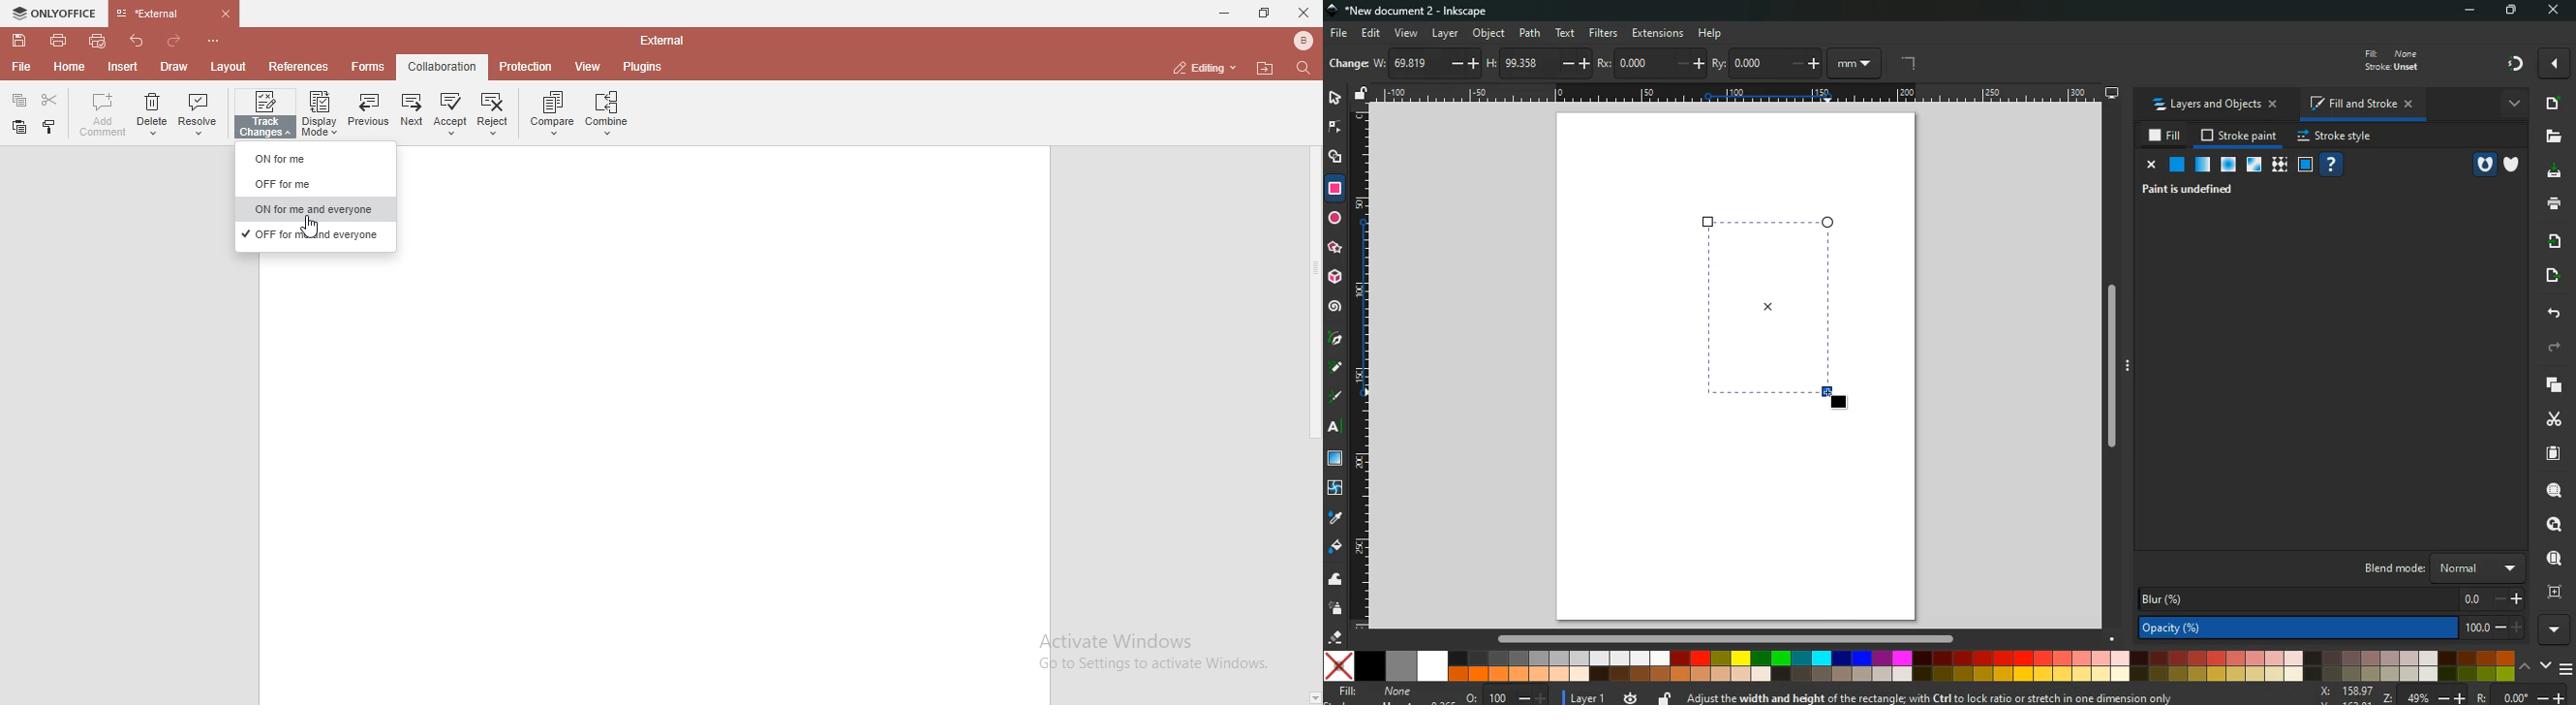  What do you see at coordinates (2328, 599) in the screenshot?
I see `blur` at bounding box center [2328, 599].